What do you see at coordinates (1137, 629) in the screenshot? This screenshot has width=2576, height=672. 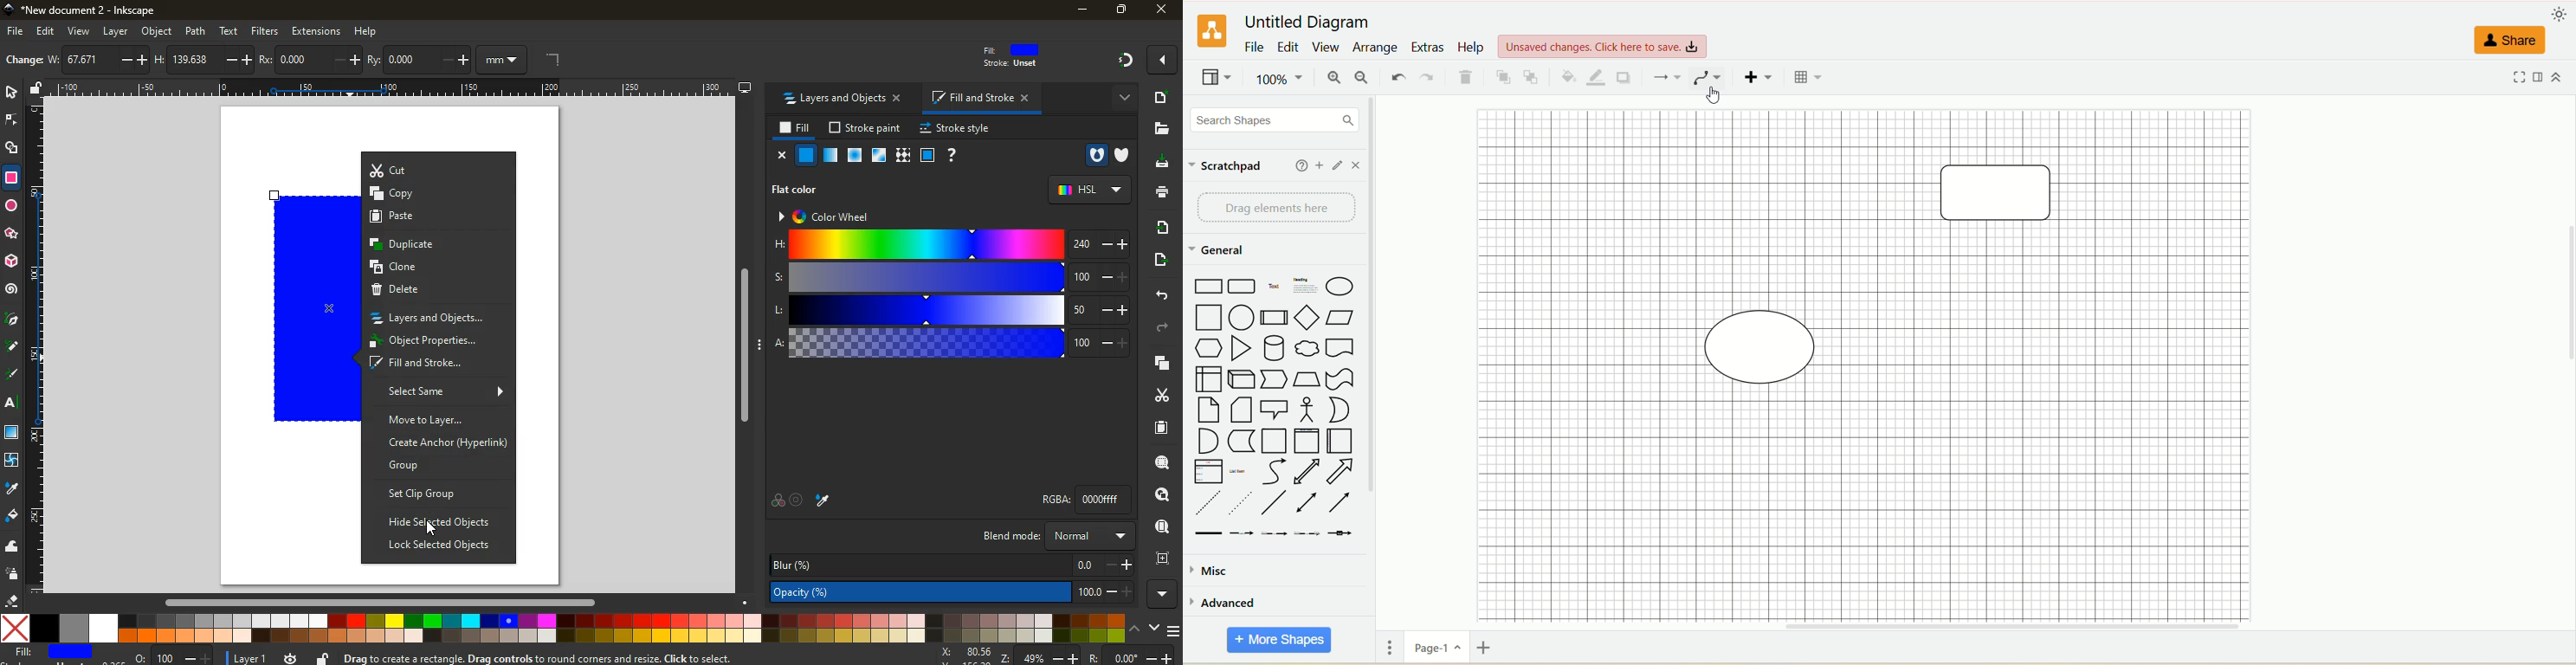 I see `up` at bounding box center [1137, 629].